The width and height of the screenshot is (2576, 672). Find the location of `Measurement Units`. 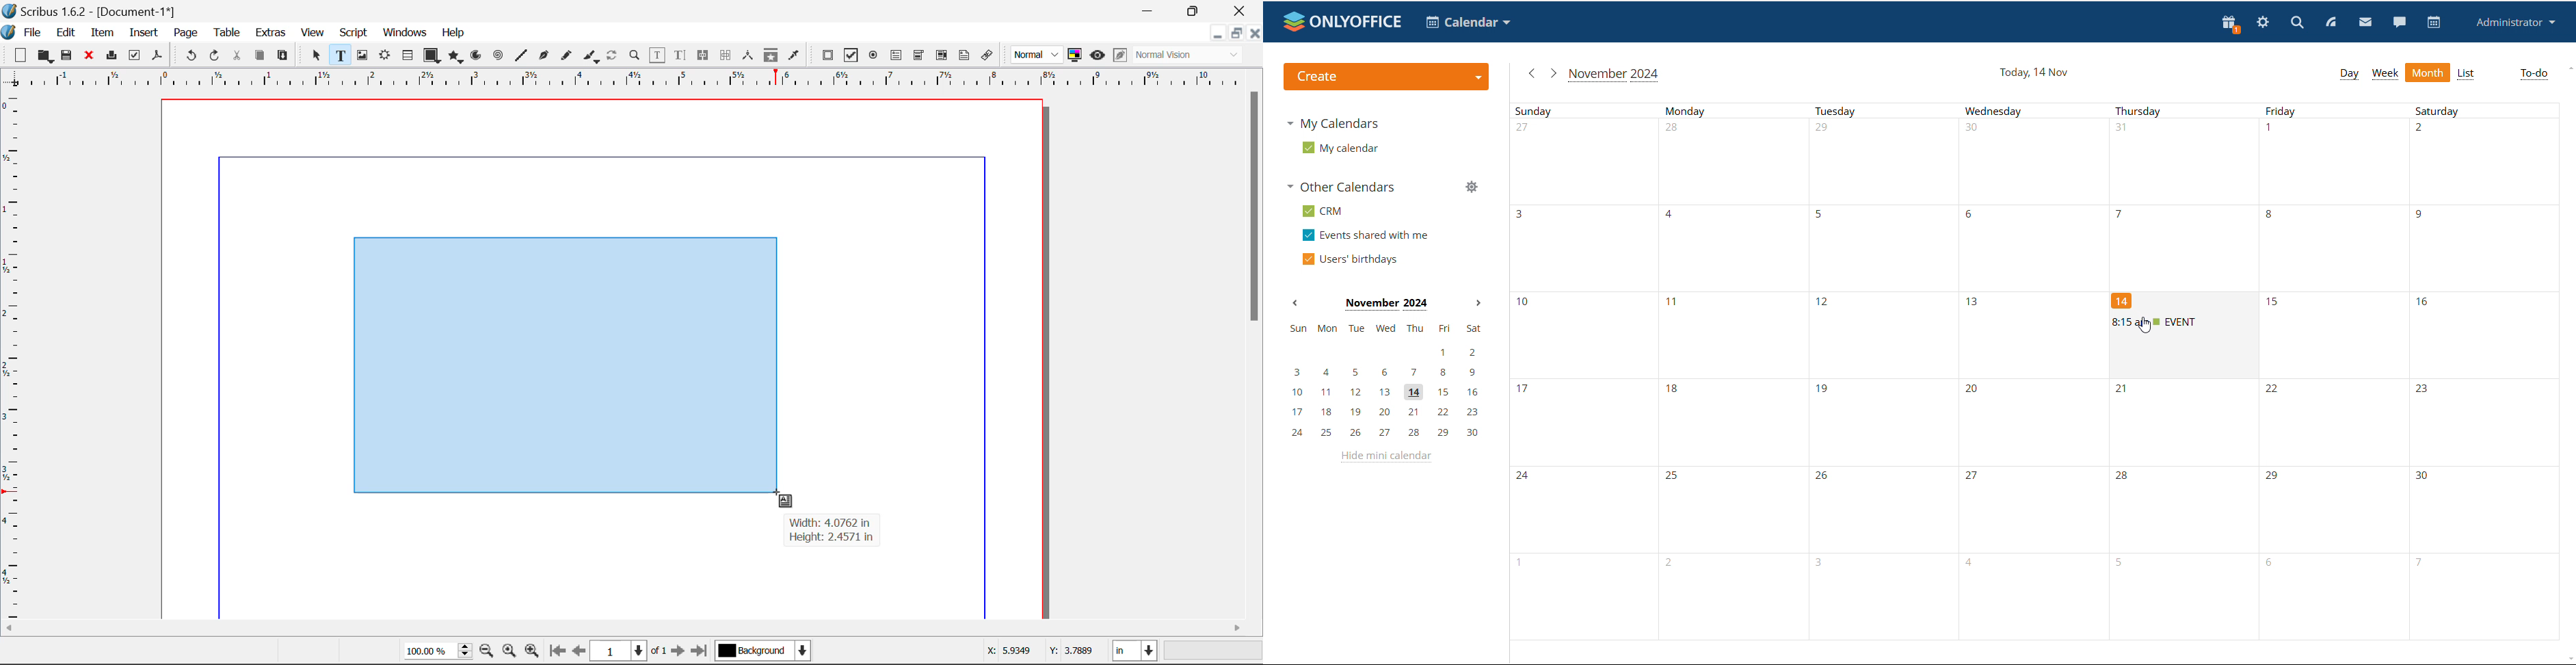

Measurement Units is located at coordinates (1137, 652).